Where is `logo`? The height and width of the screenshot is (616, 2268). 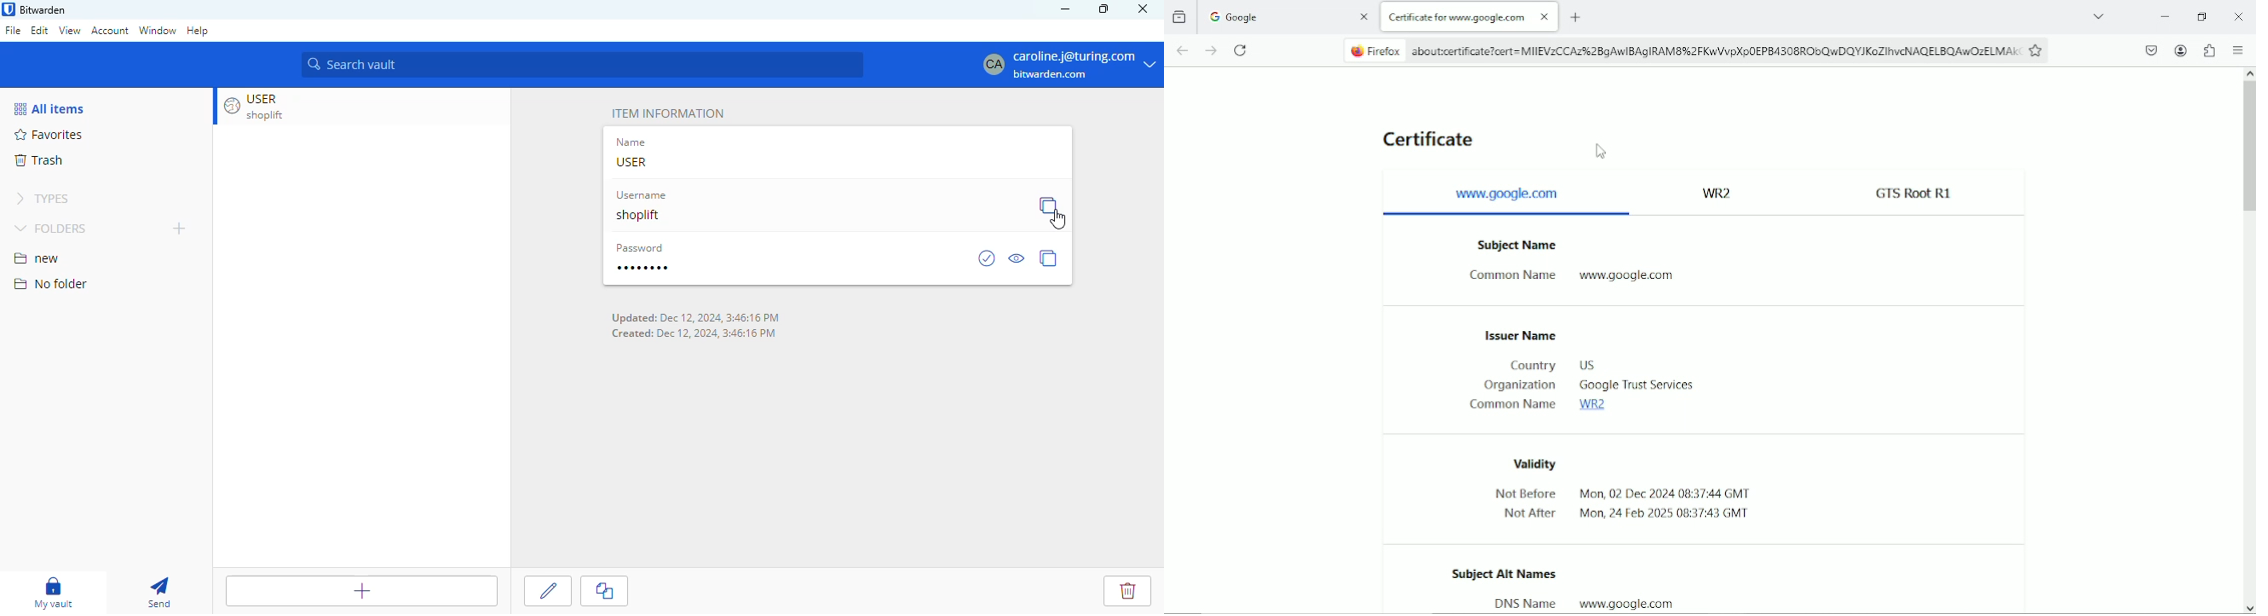
logo is located at coordinates (9, 9).